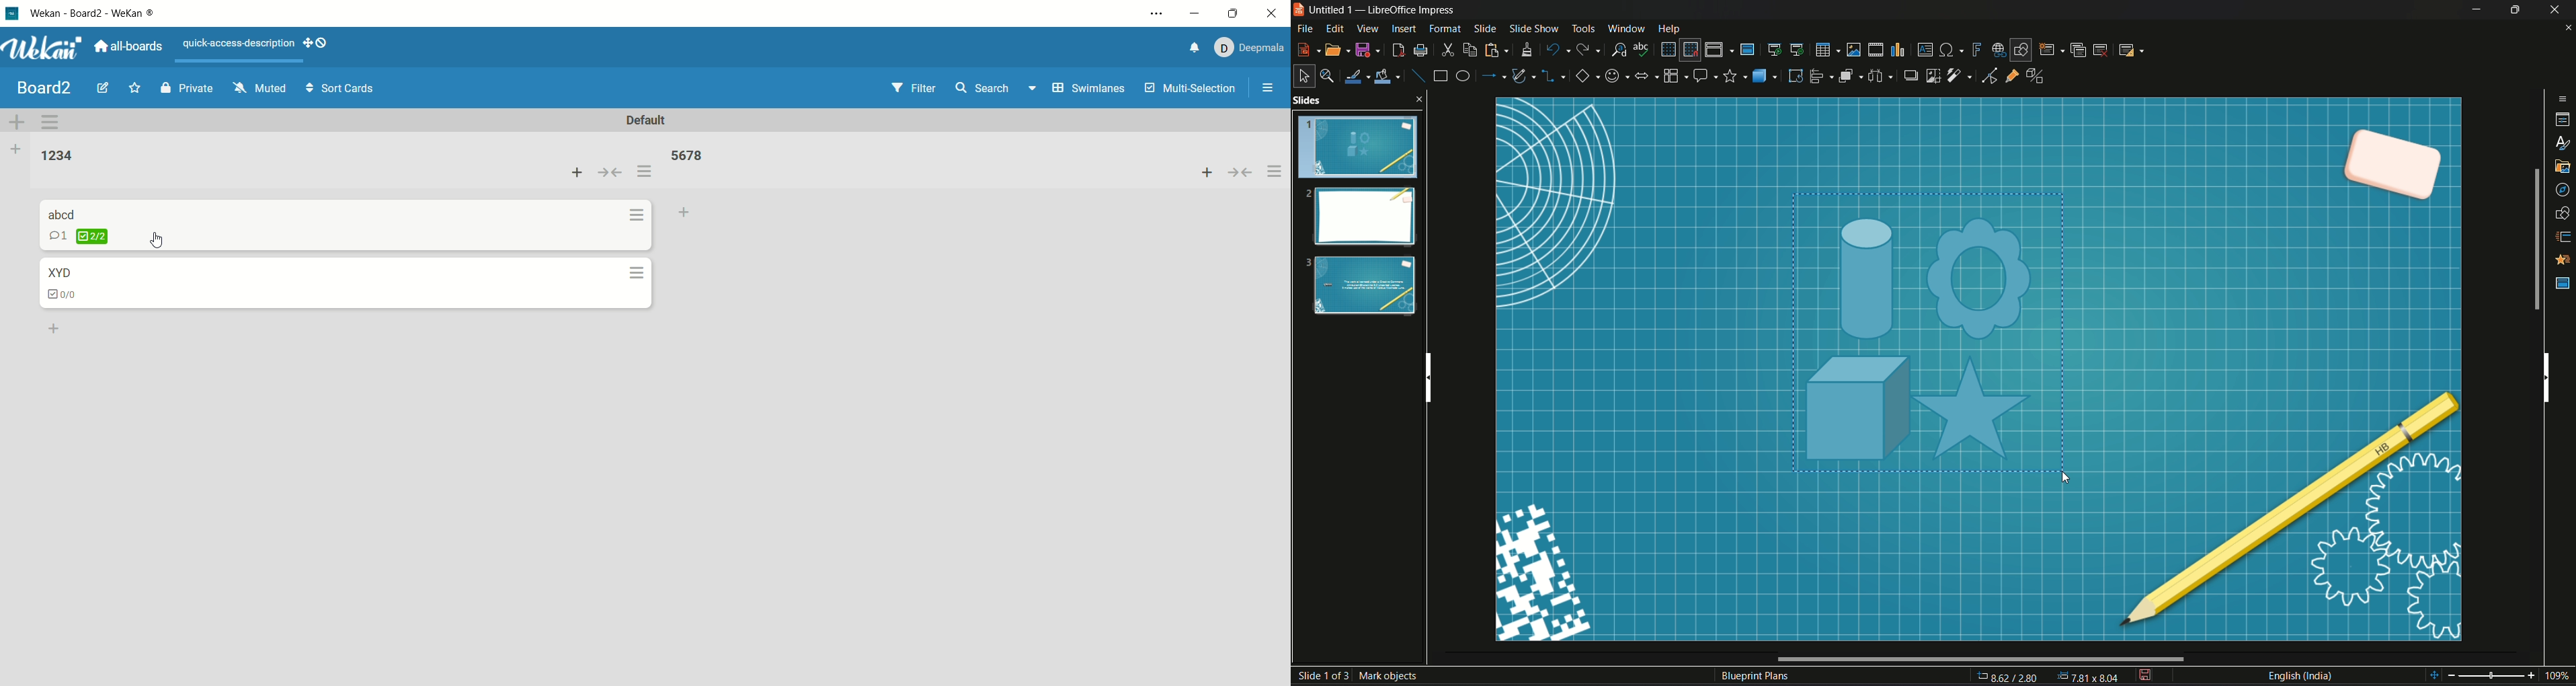 This screenshot has width=2576, height=700. I want to click on clone formatting, so click(1526, 50).